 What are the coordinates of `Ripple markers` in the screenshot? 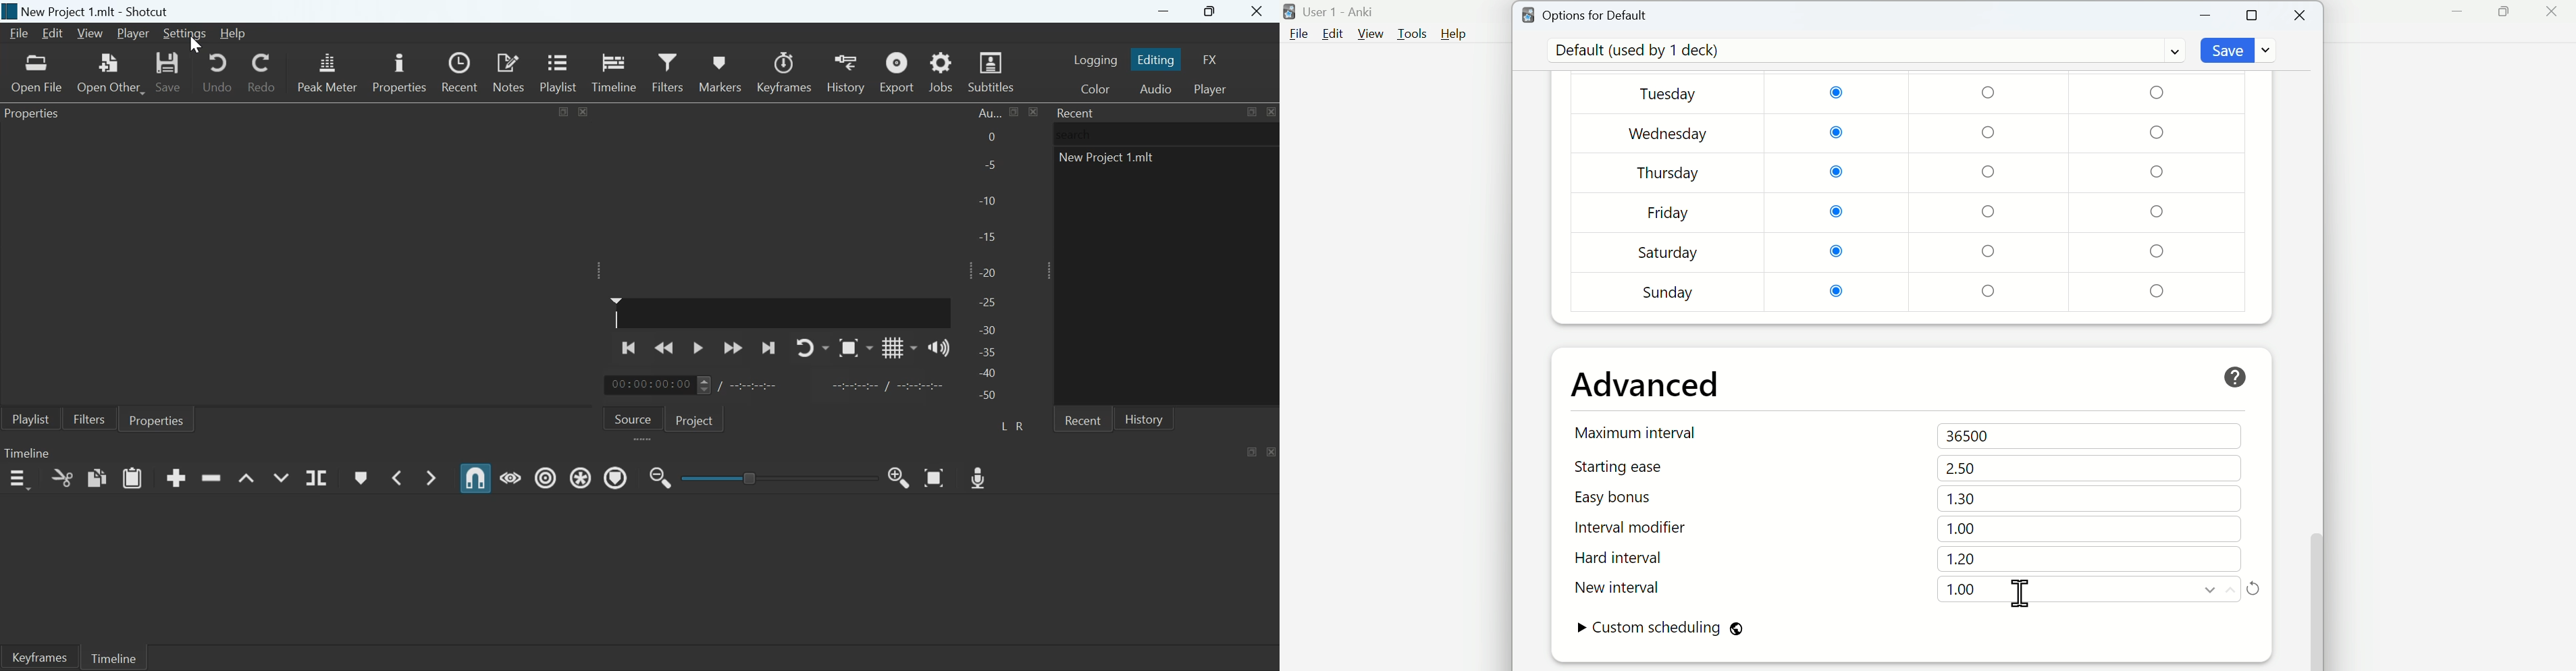 It's located at (616, 477).